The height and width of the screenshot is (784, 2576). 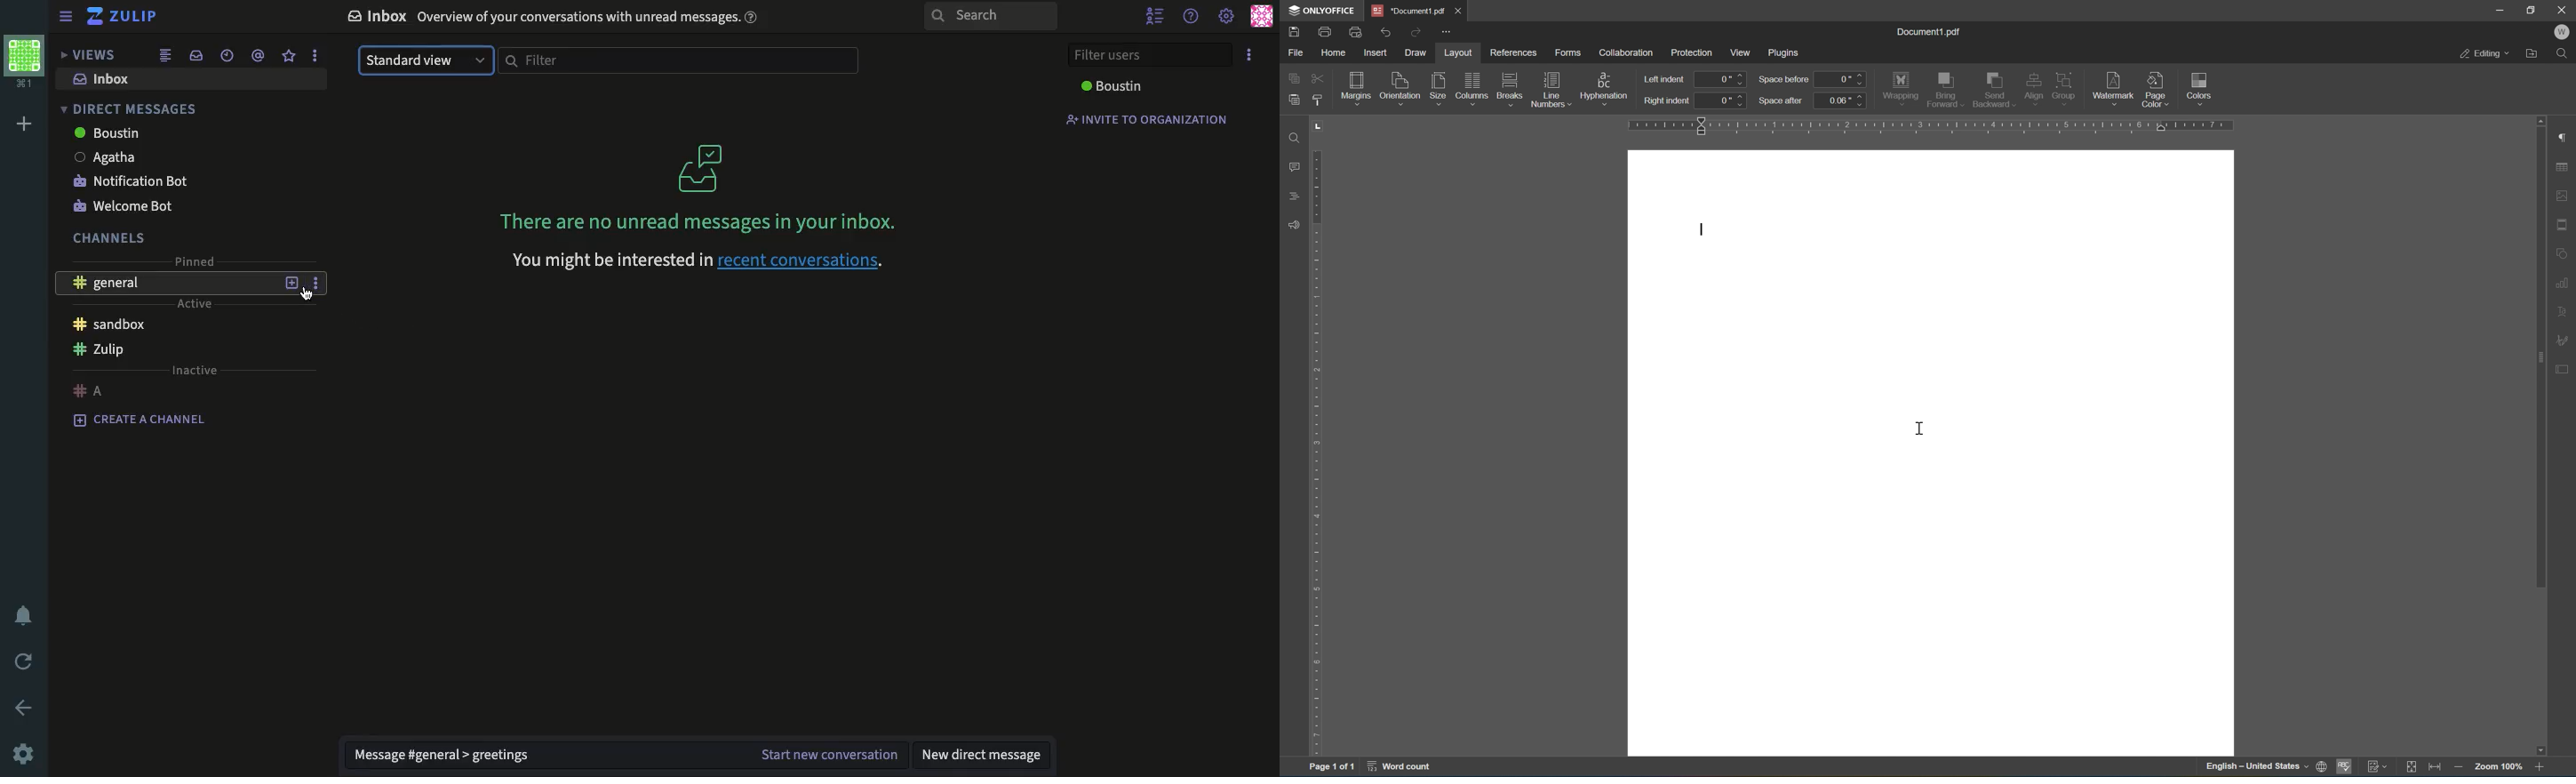 What do you see at coordinates (693, 262) in the screenshot?
I see `You might be interested in recent conversations.` at bounding box center [693, 262].